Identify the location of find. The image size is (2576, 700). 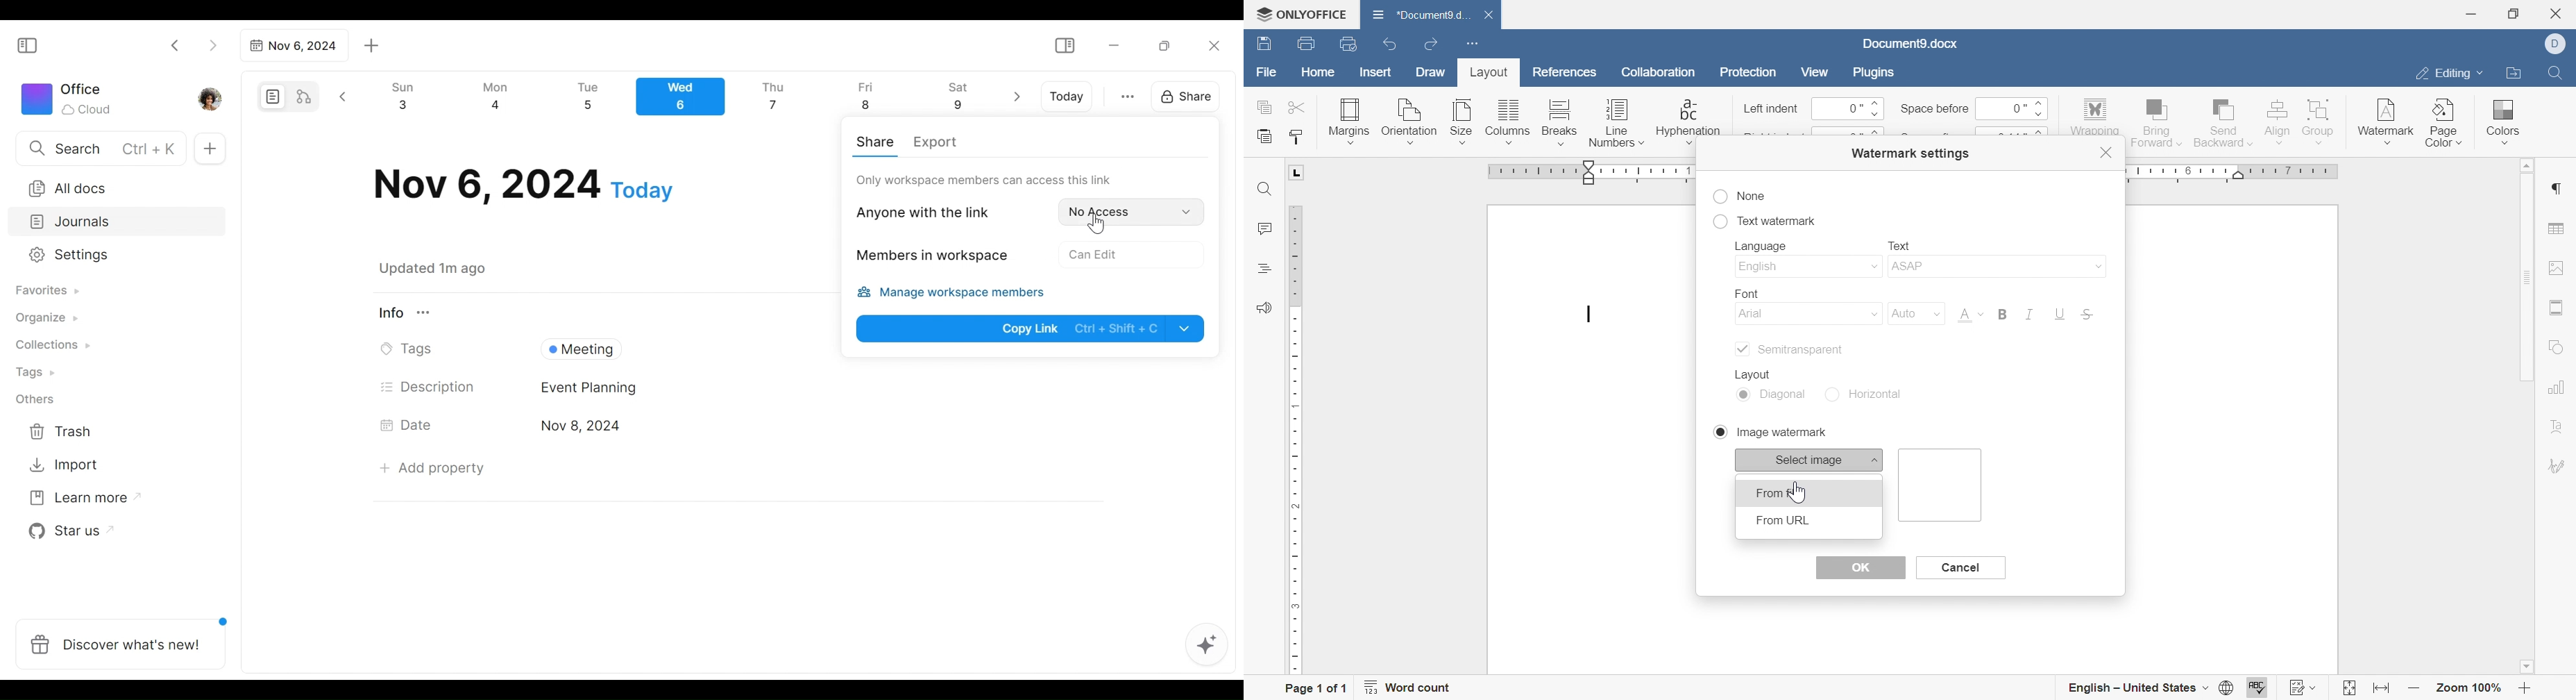
(1264, 190).